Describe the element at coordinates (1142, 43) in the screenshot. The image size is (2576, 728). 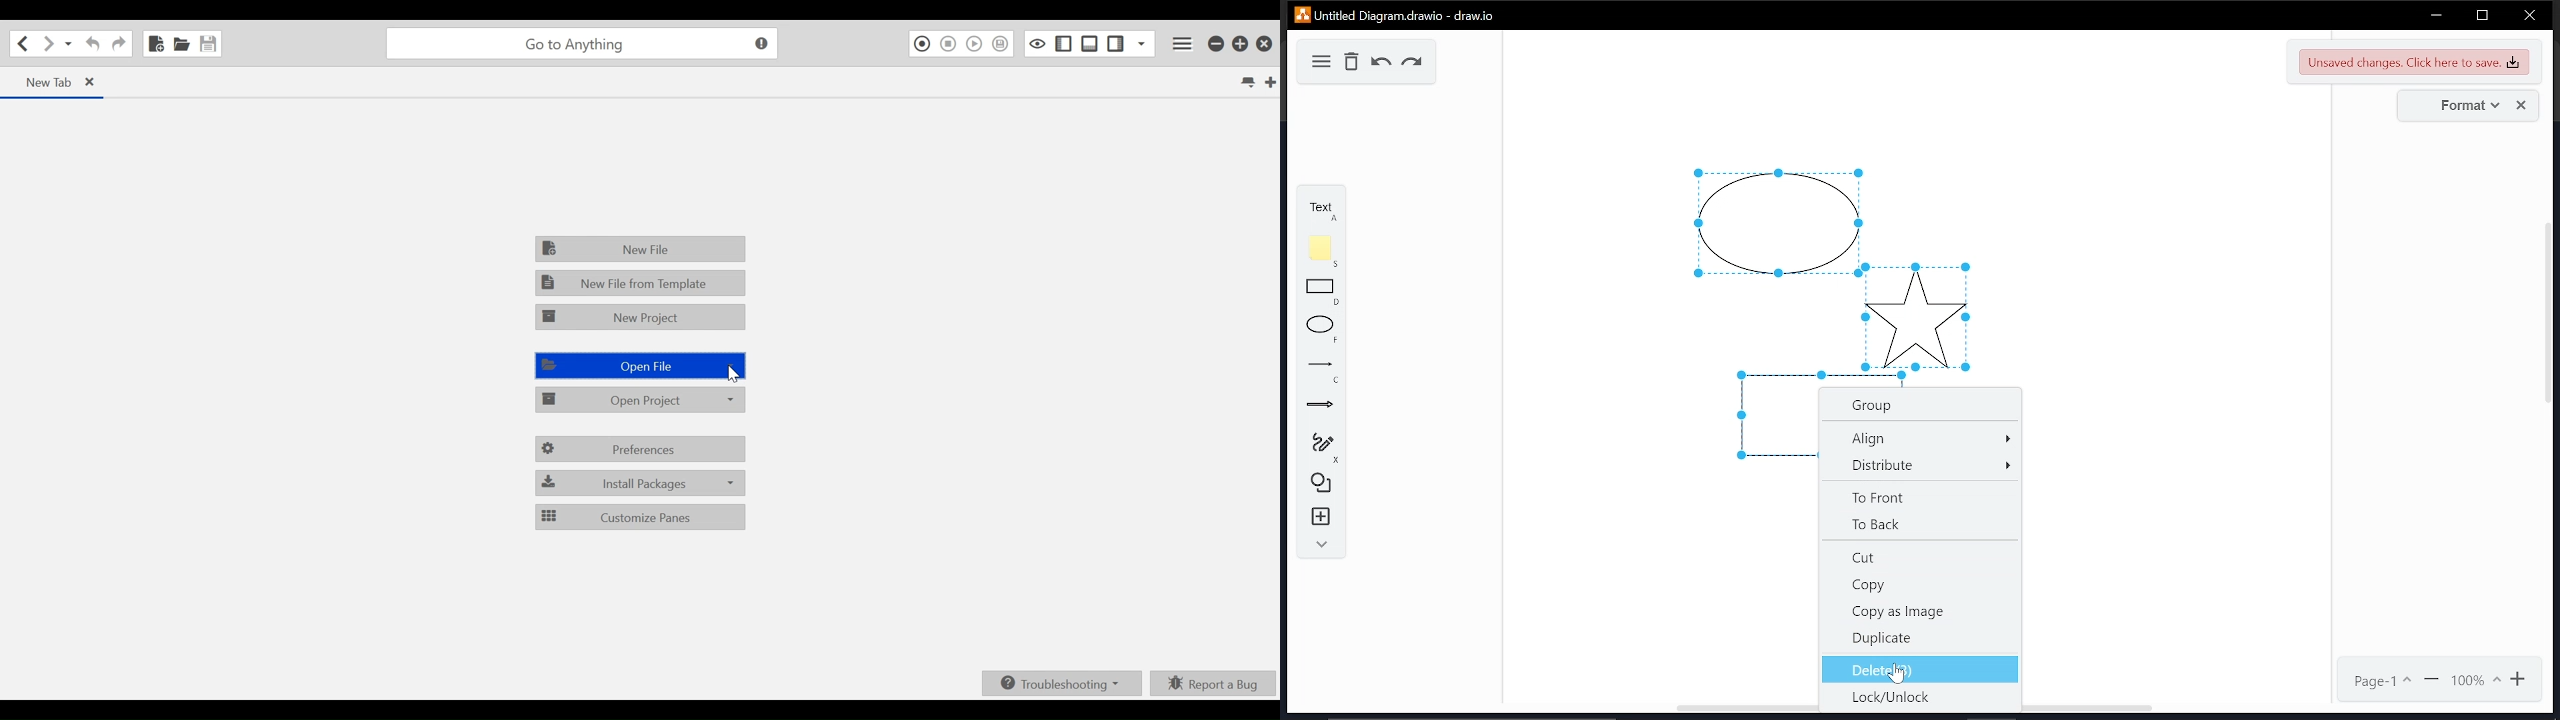
I see `Show Specific Sidebar` at that location.